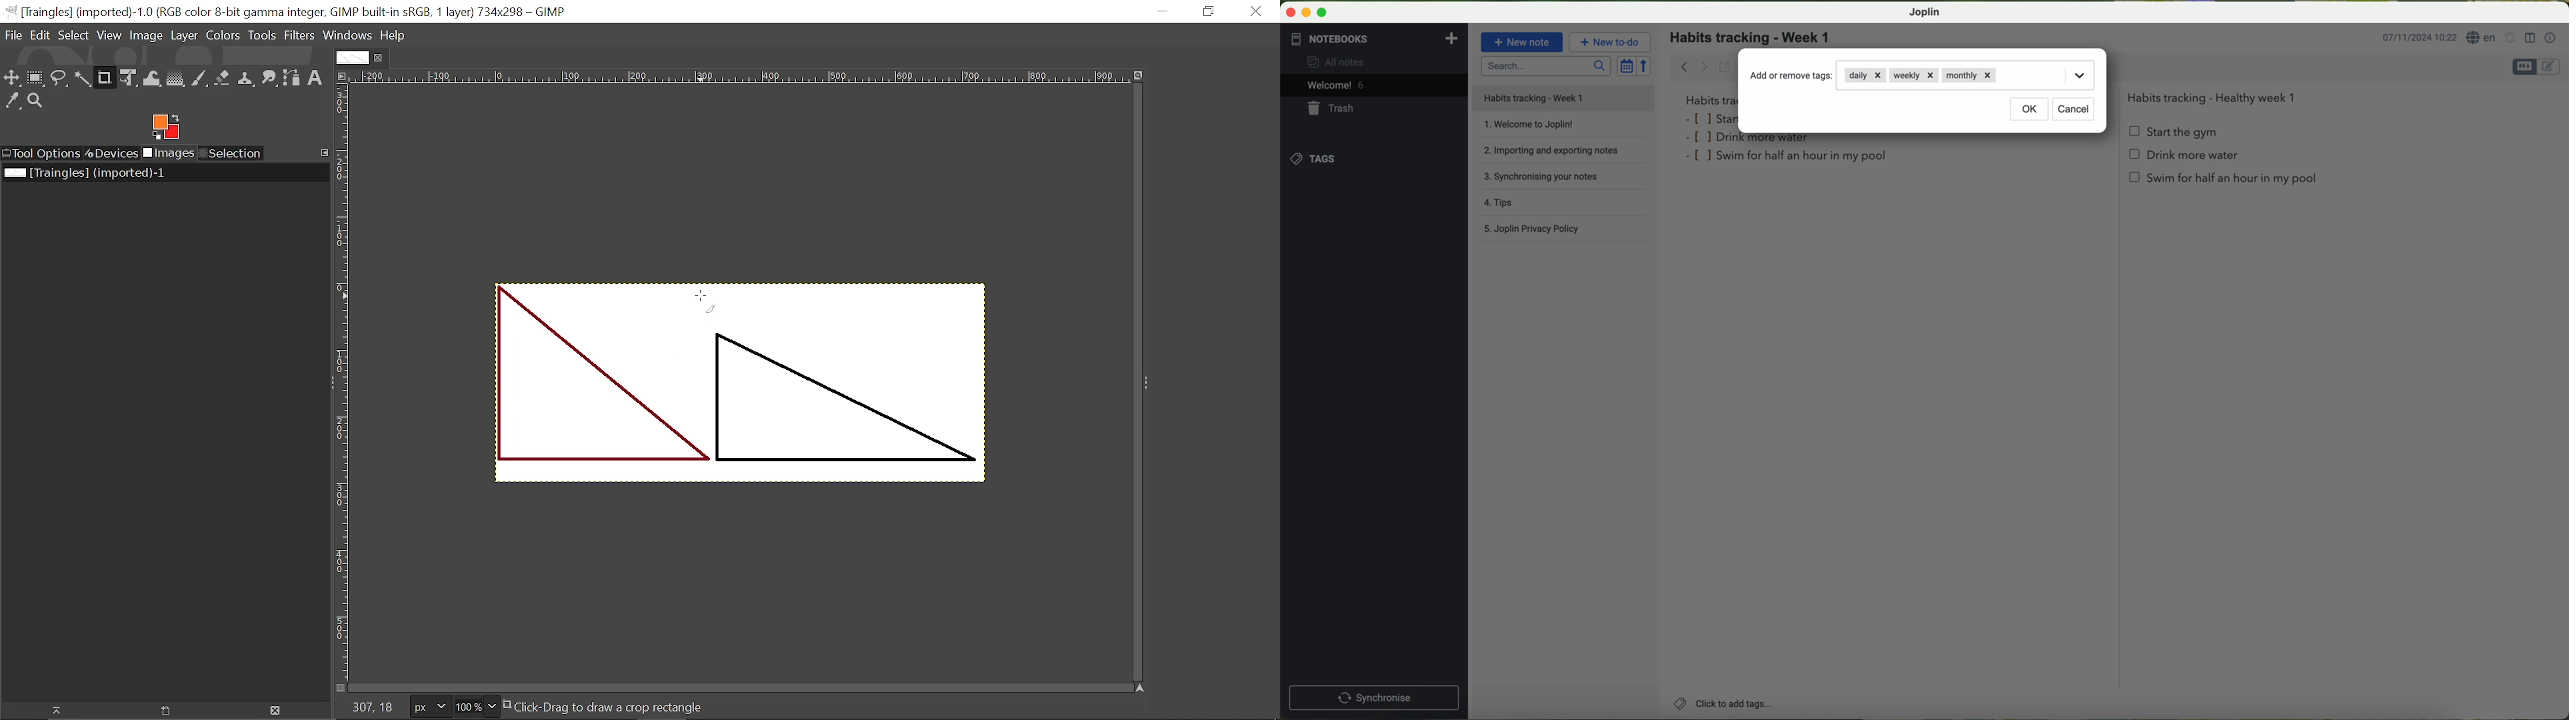 This screenshot has width=2576, height=728. I want to click on close, so click(1288, 10).